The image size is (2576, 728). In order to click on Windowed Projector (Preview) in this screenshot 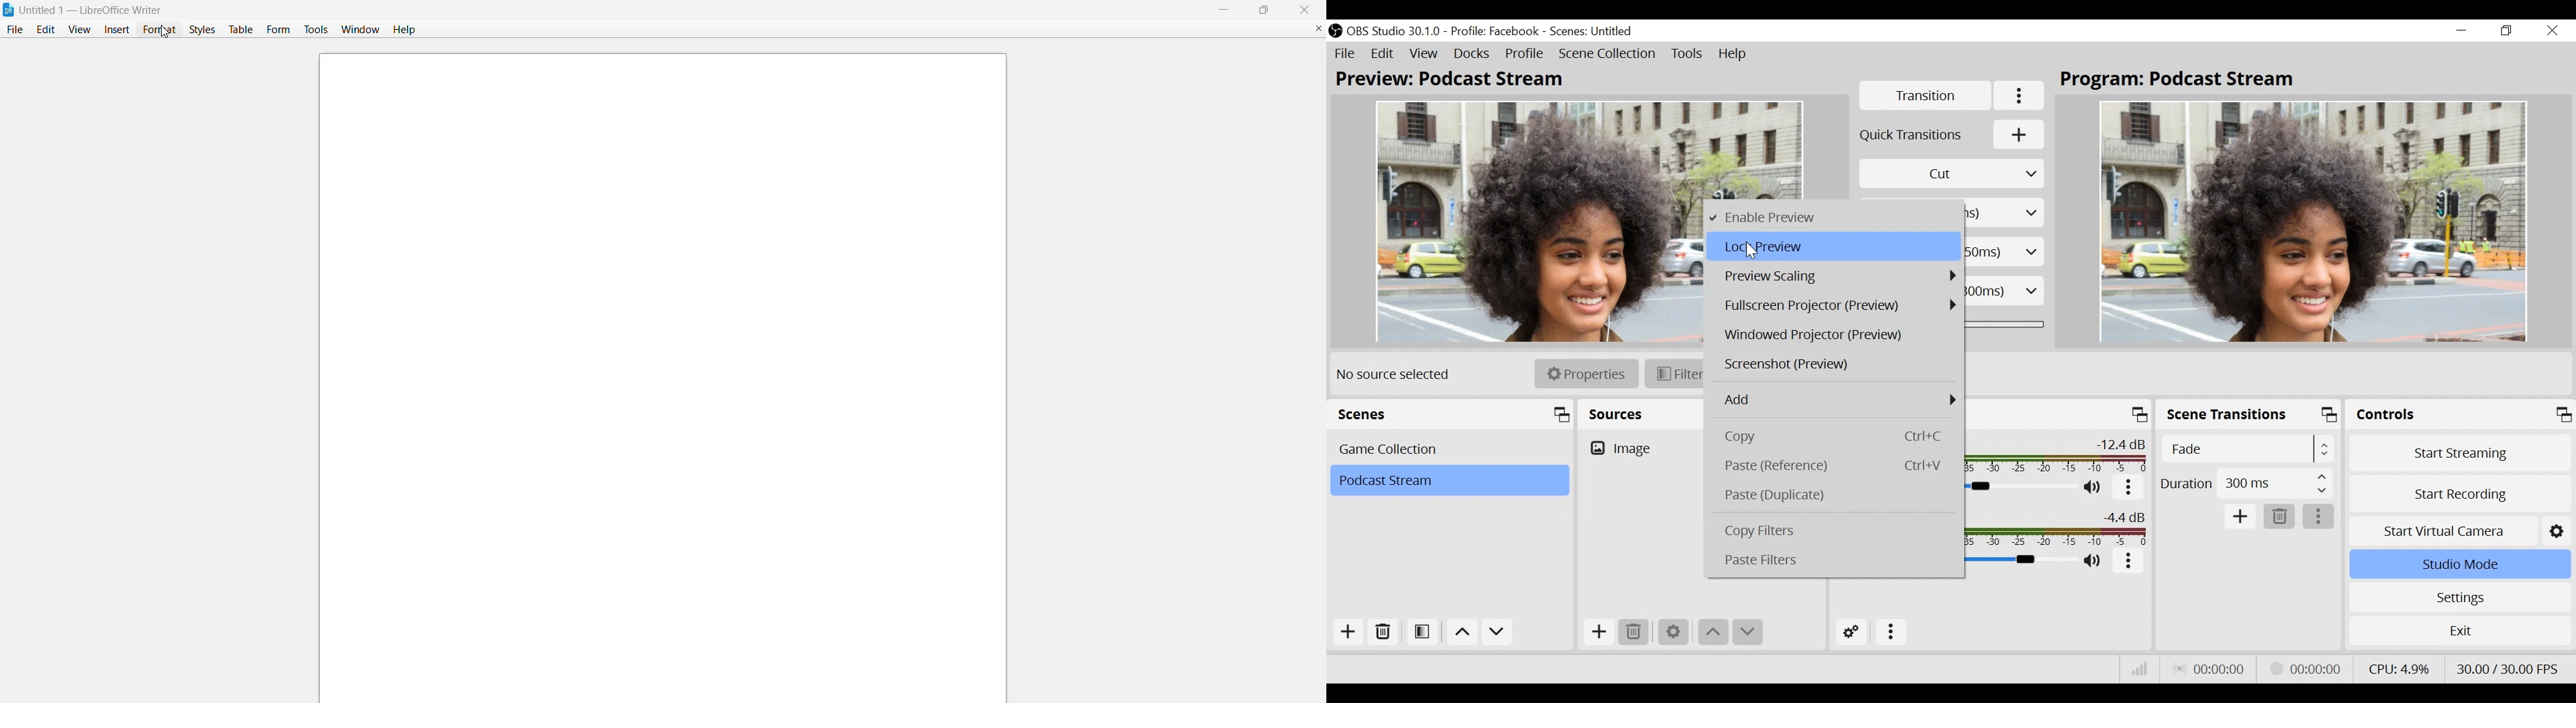, I will do `click(1836, 335)`.